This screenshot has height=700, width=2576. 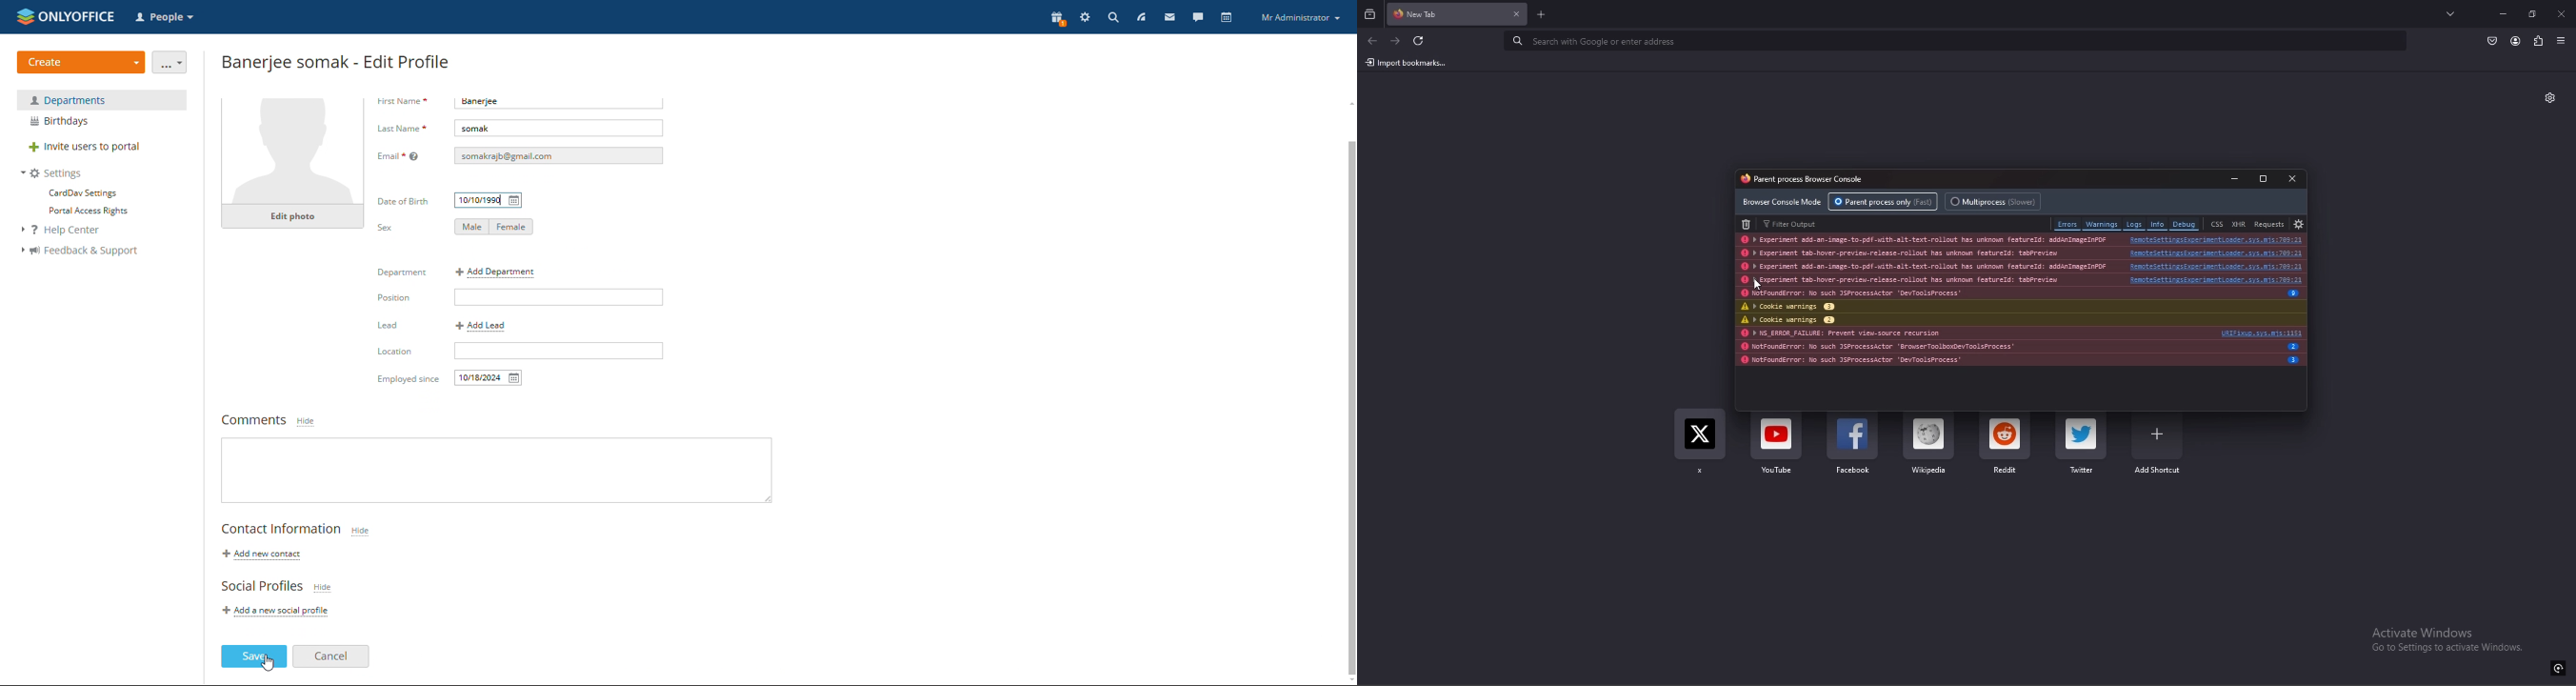 I want to click on log, so click(x=1923, y=240).